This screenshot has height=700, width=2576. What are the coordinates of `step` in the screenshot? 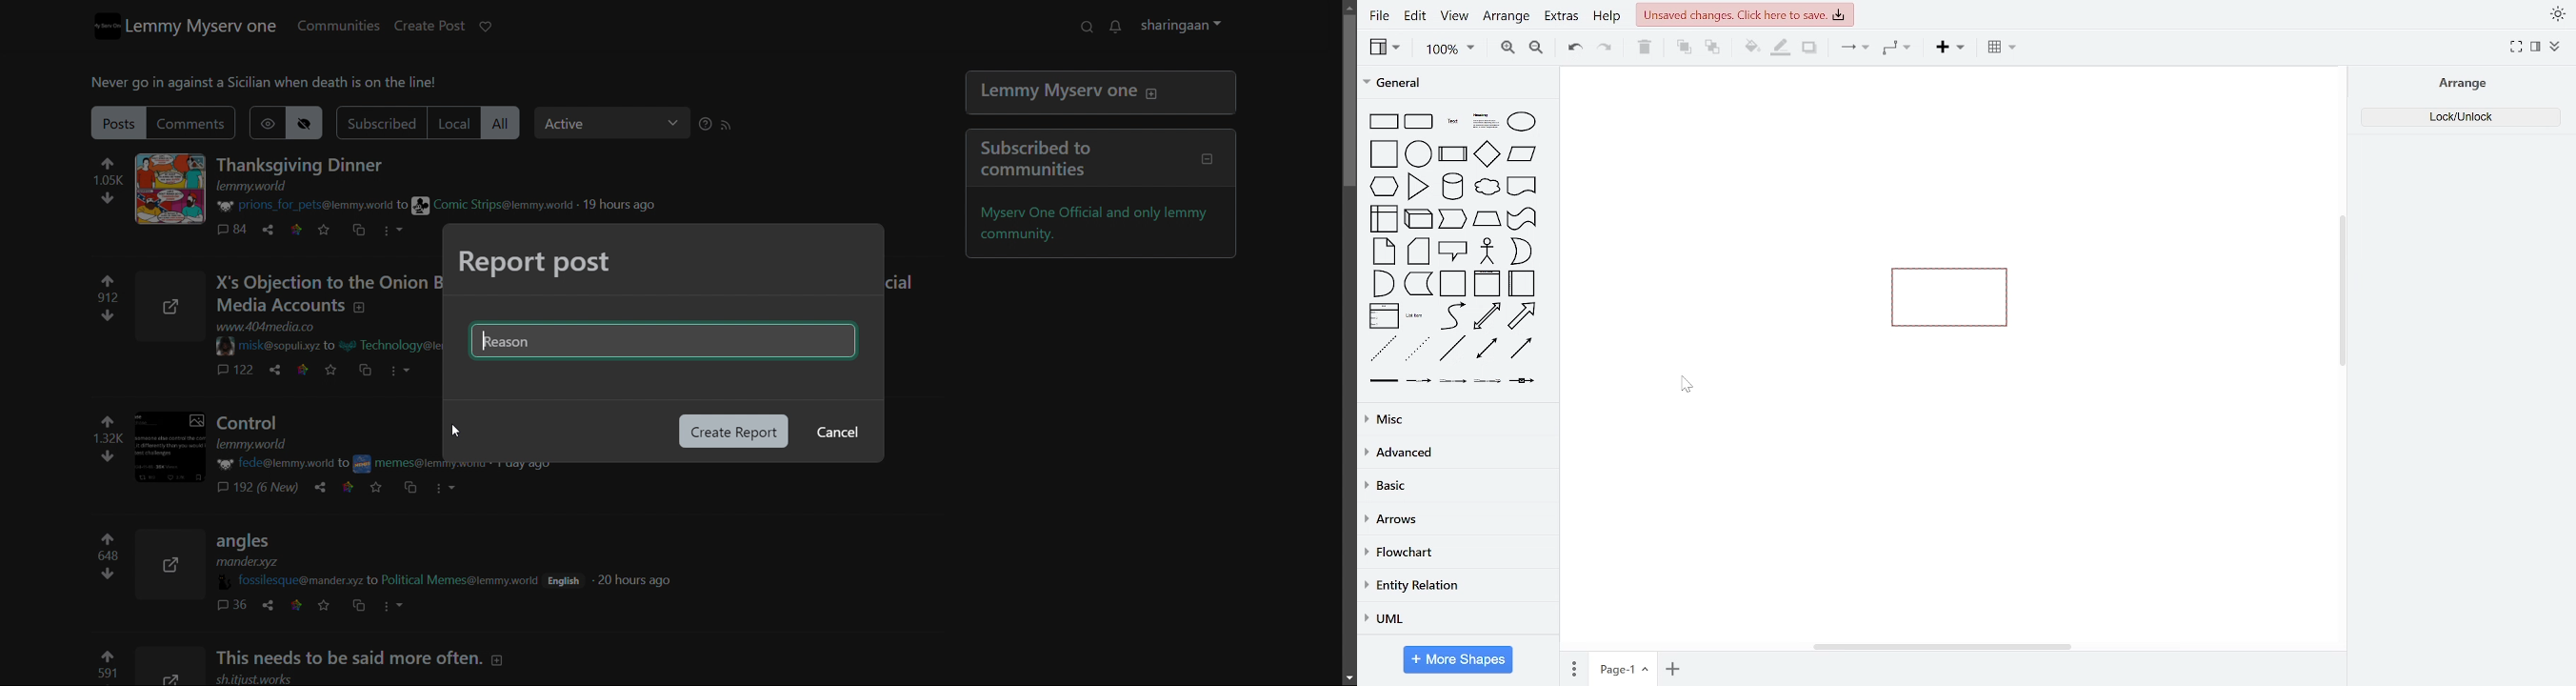 It's located at (1488, 219).